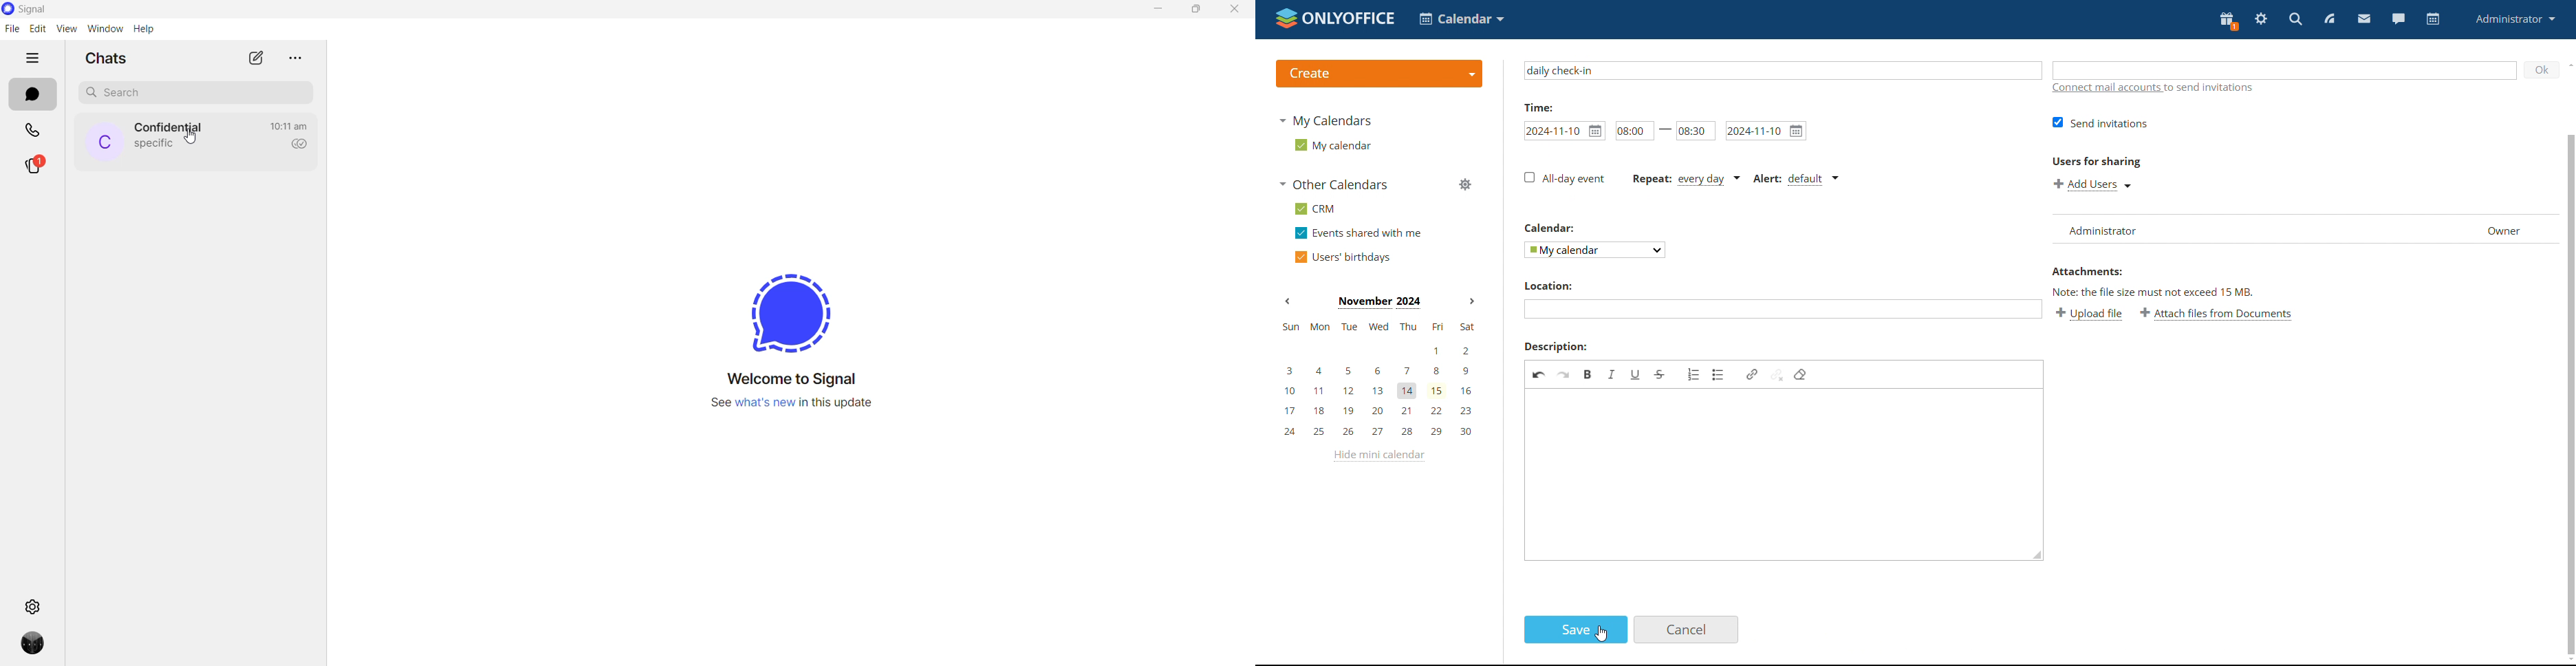  What do you see at coordinates (103, 58) in the screenshot?
I see `chats heading` at bounding box center [103, 58].